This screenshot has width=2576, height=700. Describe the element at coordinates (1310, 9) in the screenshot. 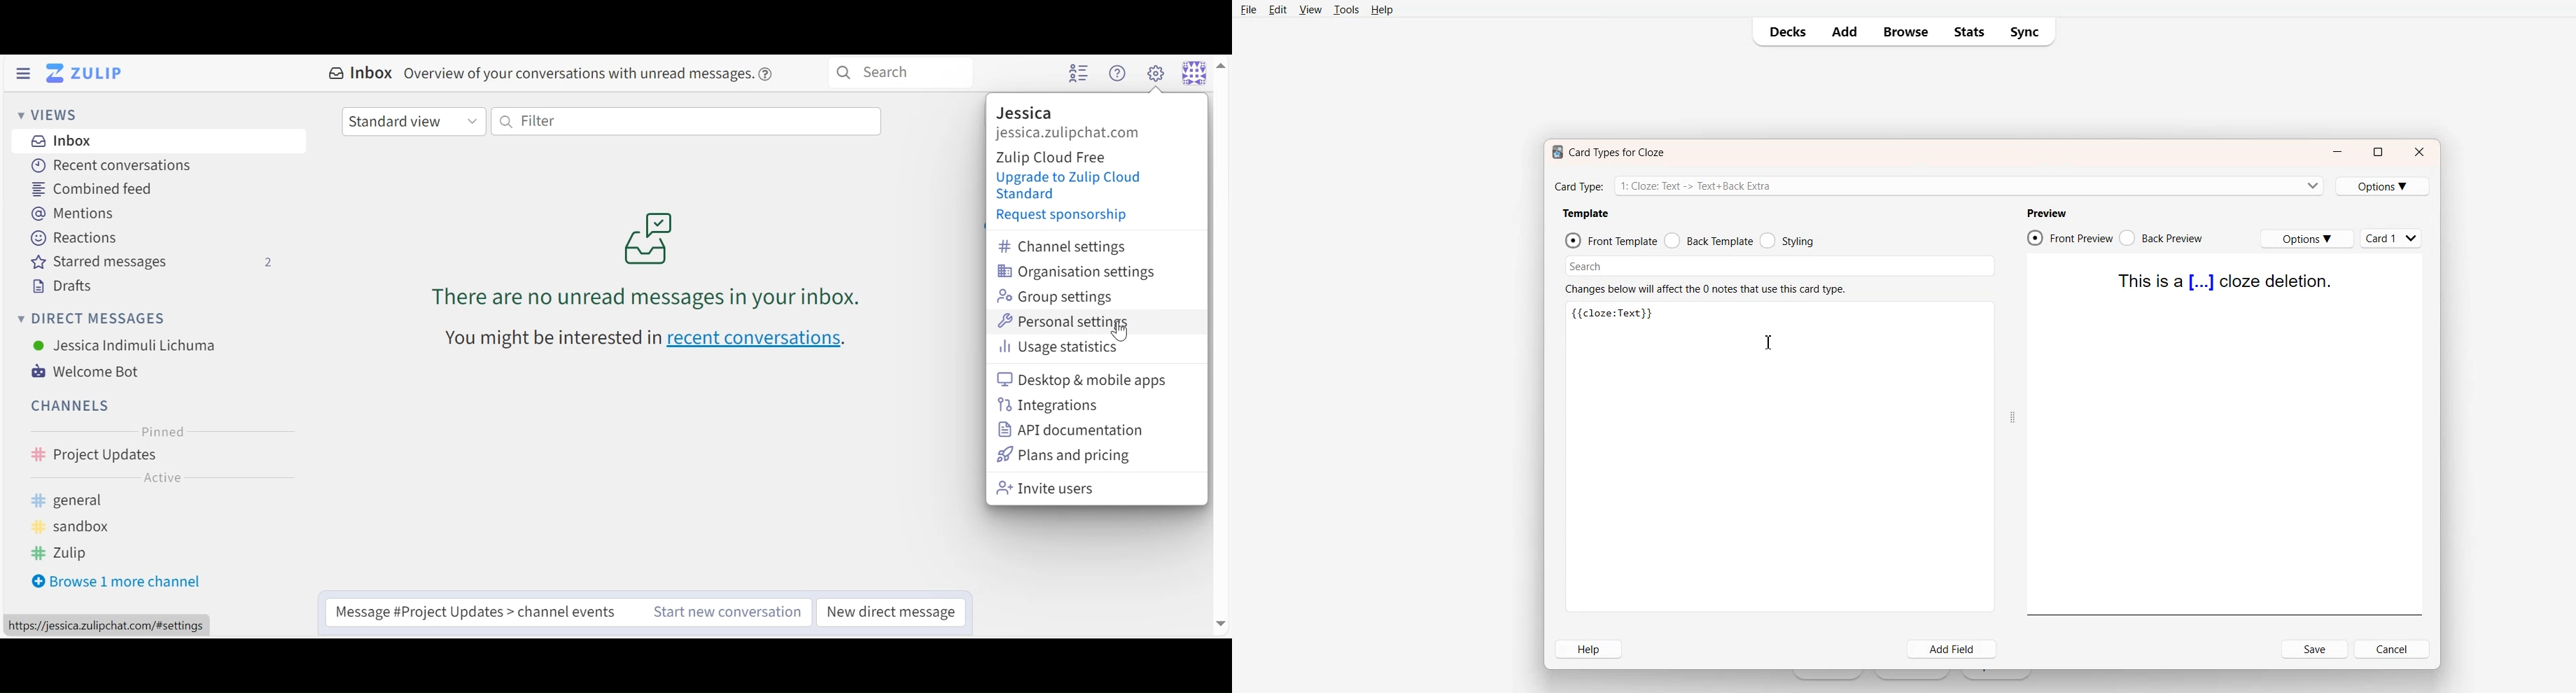

I see `View` at that location.